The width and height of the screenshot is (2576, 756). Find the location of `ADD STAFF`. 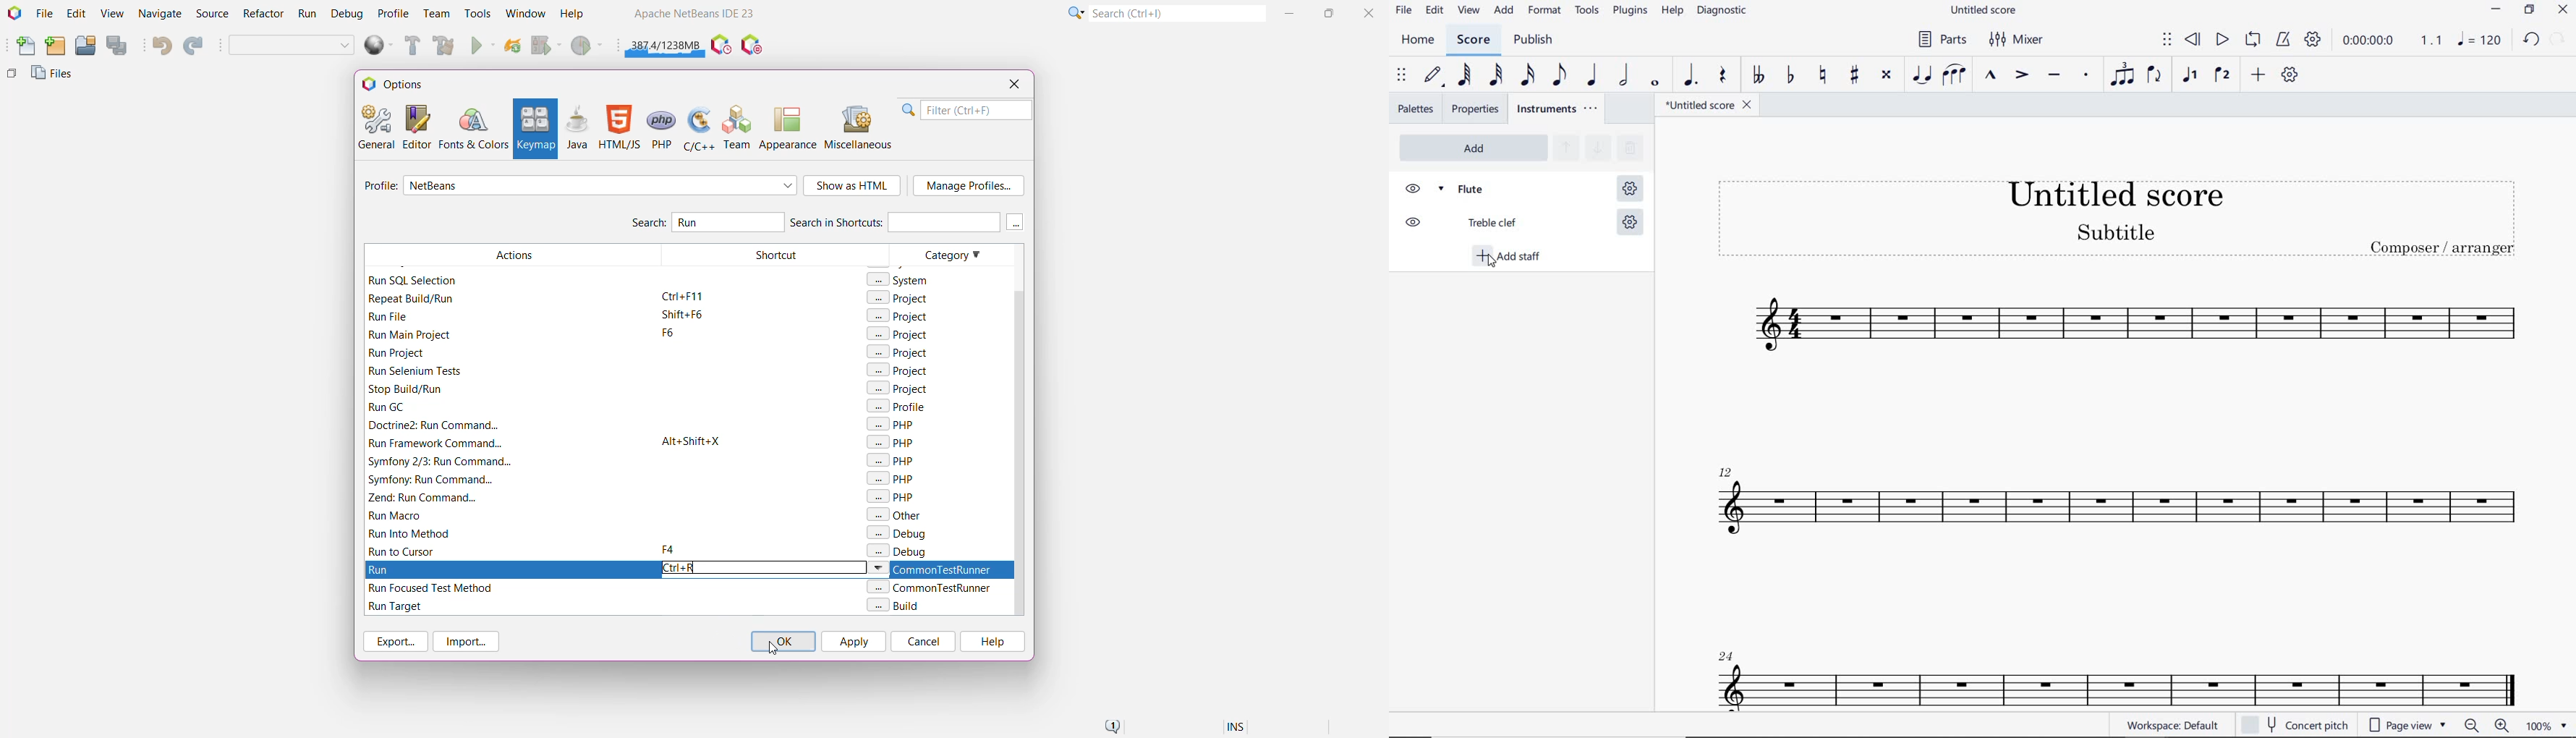

ADD STAFF is located at coordinates (1507, 258).